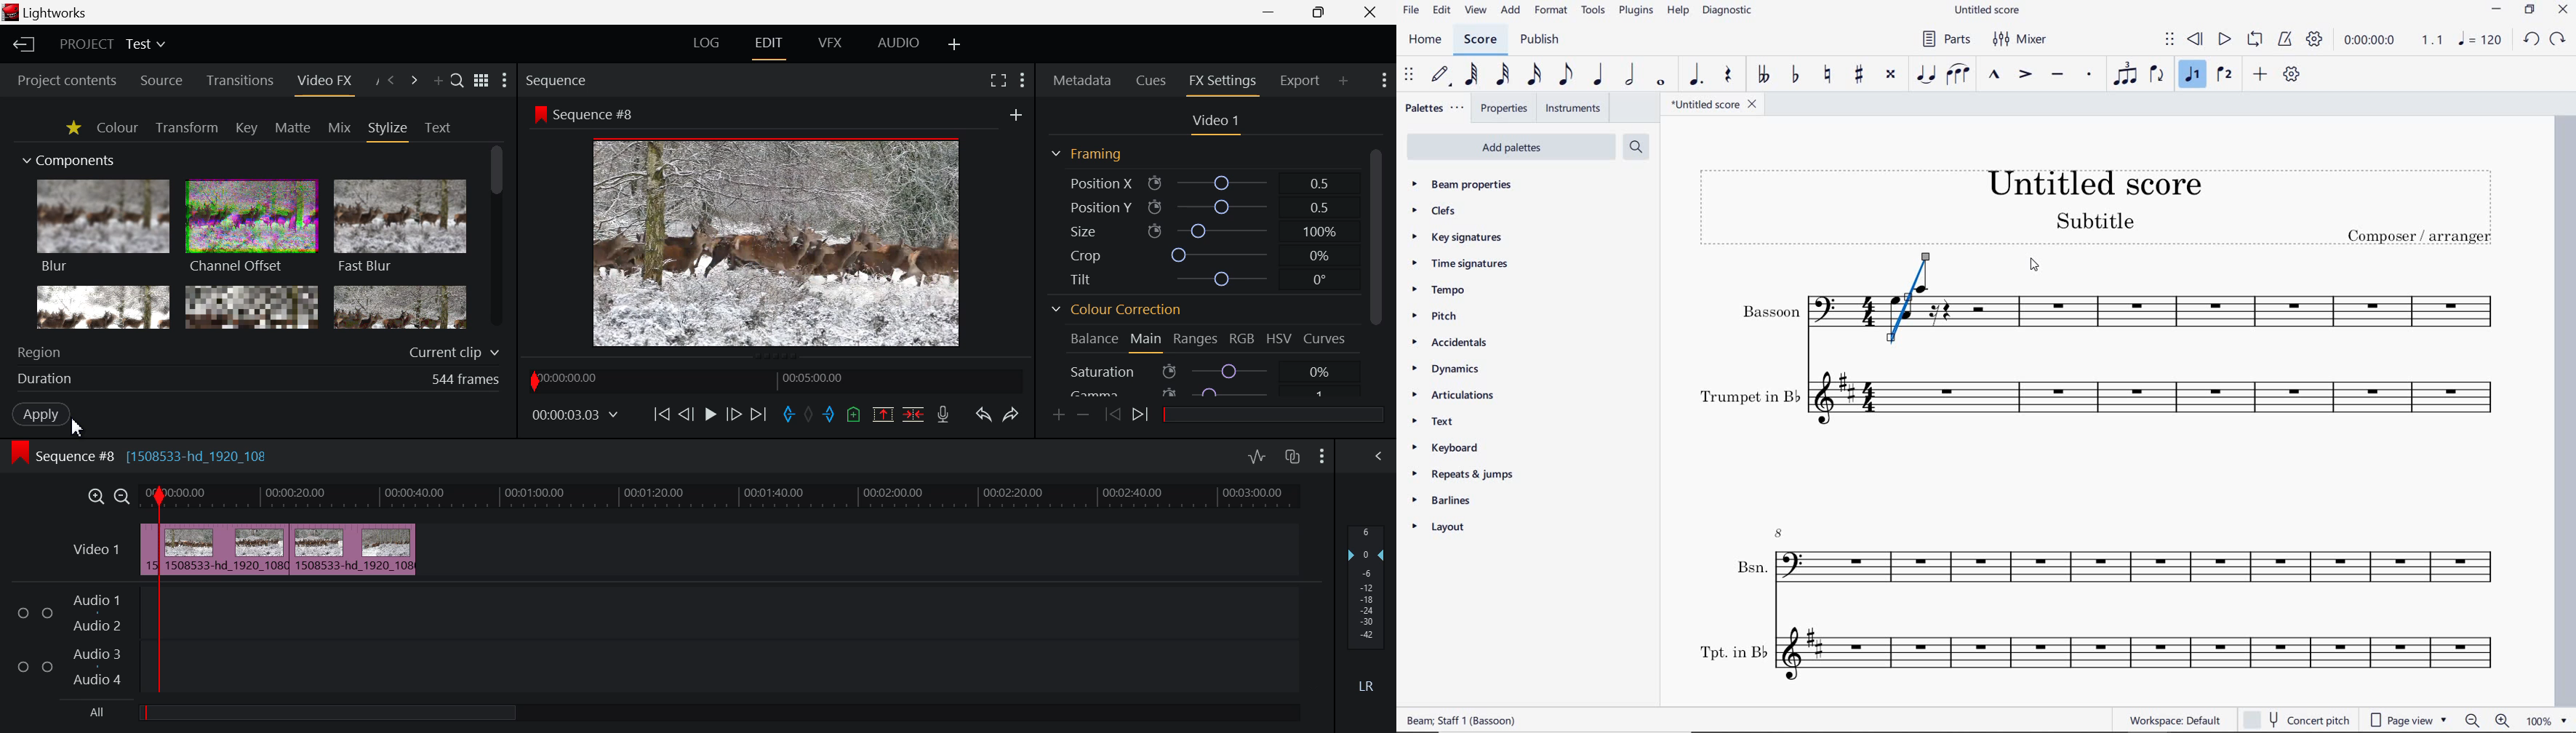 Image resolution: width=2576 pixels, height=756 pixels. Describe the element at coordinates (575, 414) in the screenshot. I see `Frame Time` at that location.